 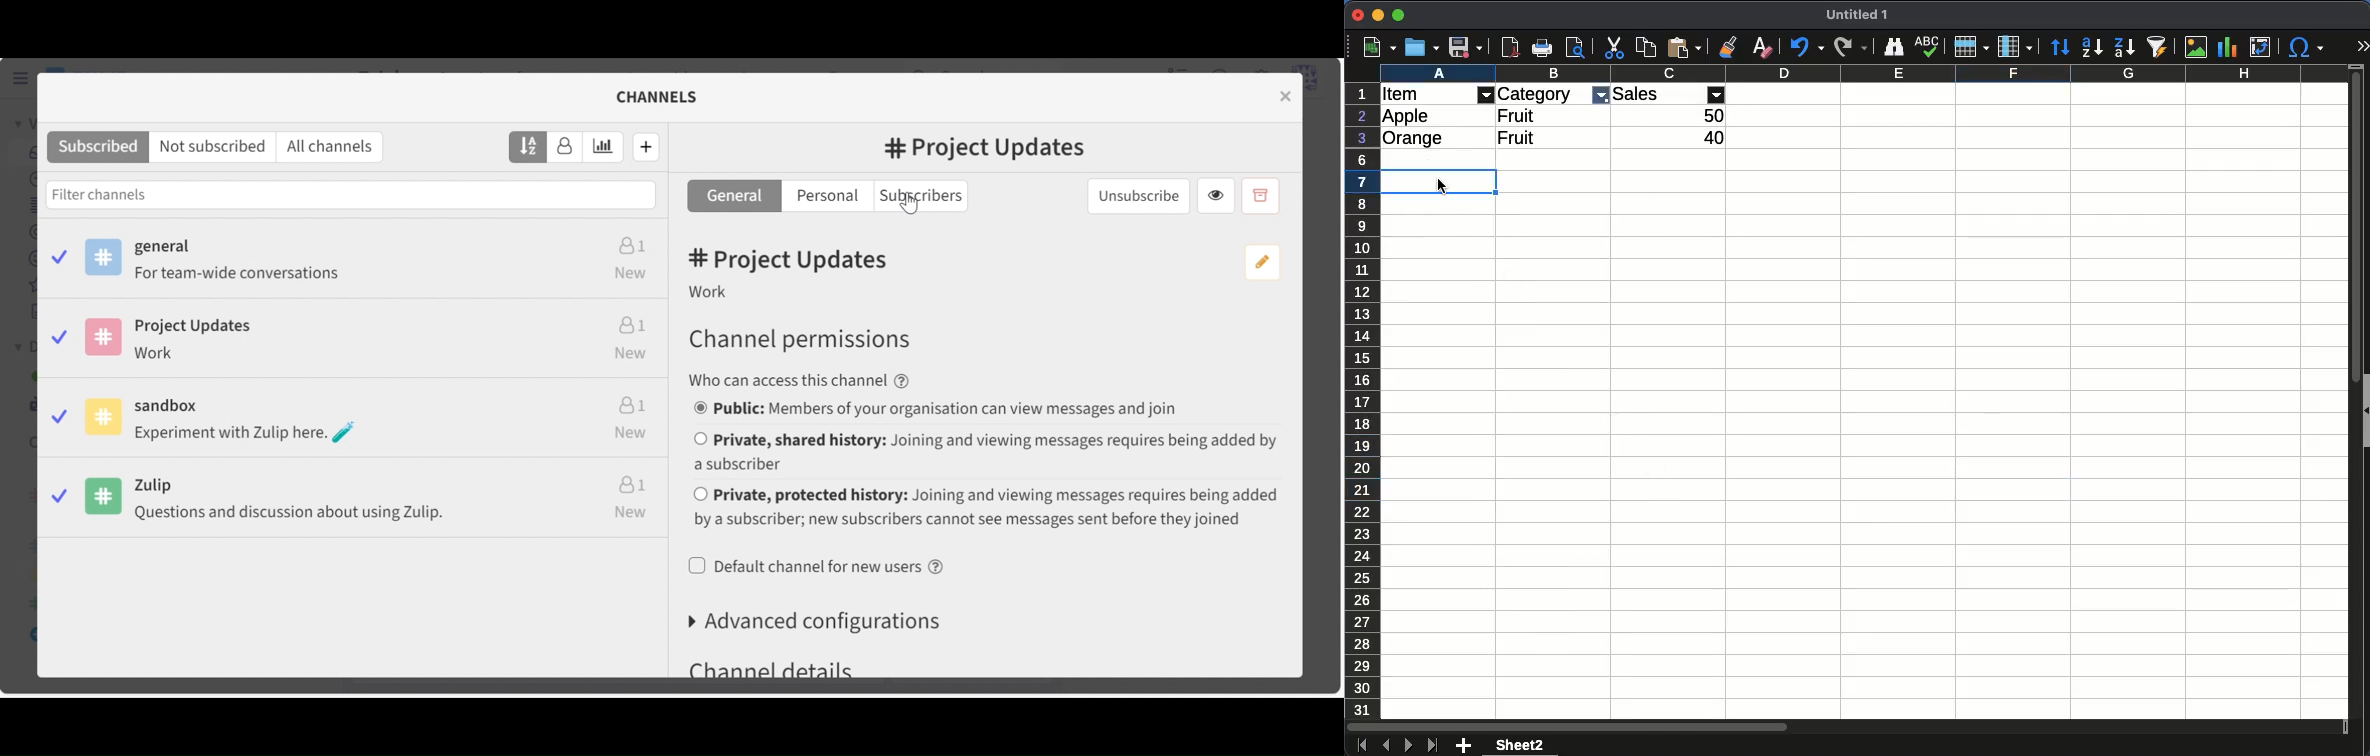 I want to click on paste, so click(x=1684, y=48).